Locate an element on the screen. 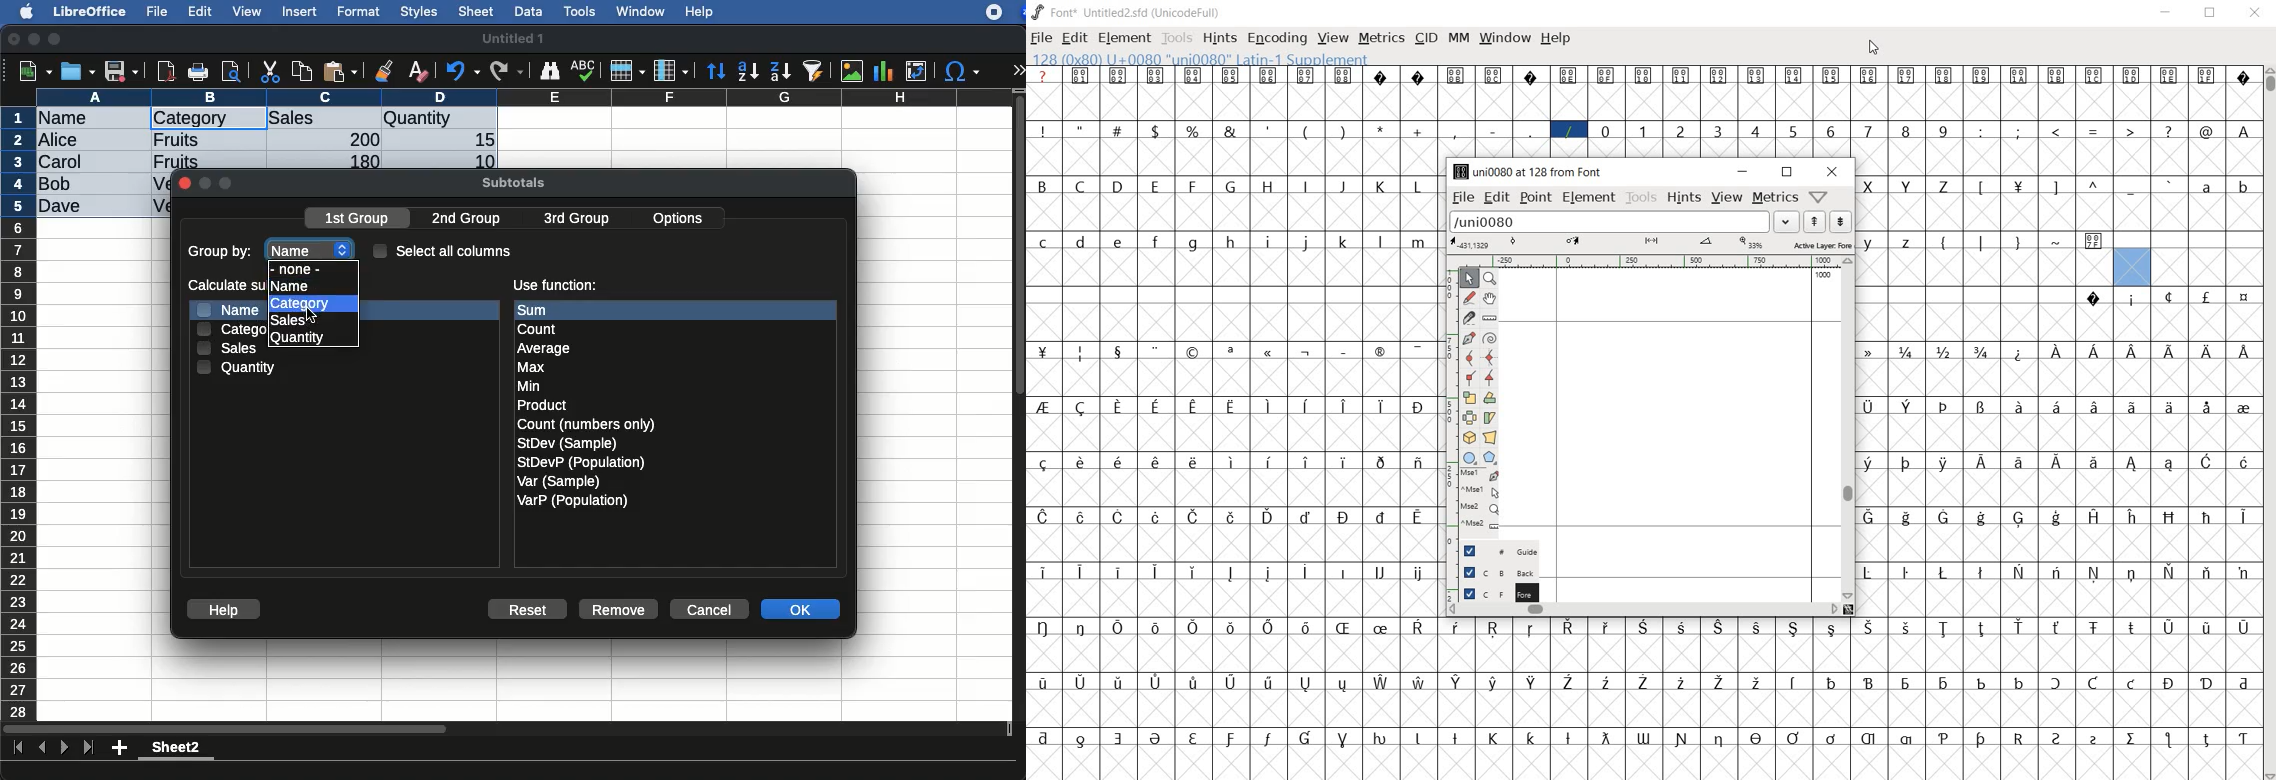 Image resolution: width=2296 pixels, height=784 pixels. category is located at coordinates (301, 303).